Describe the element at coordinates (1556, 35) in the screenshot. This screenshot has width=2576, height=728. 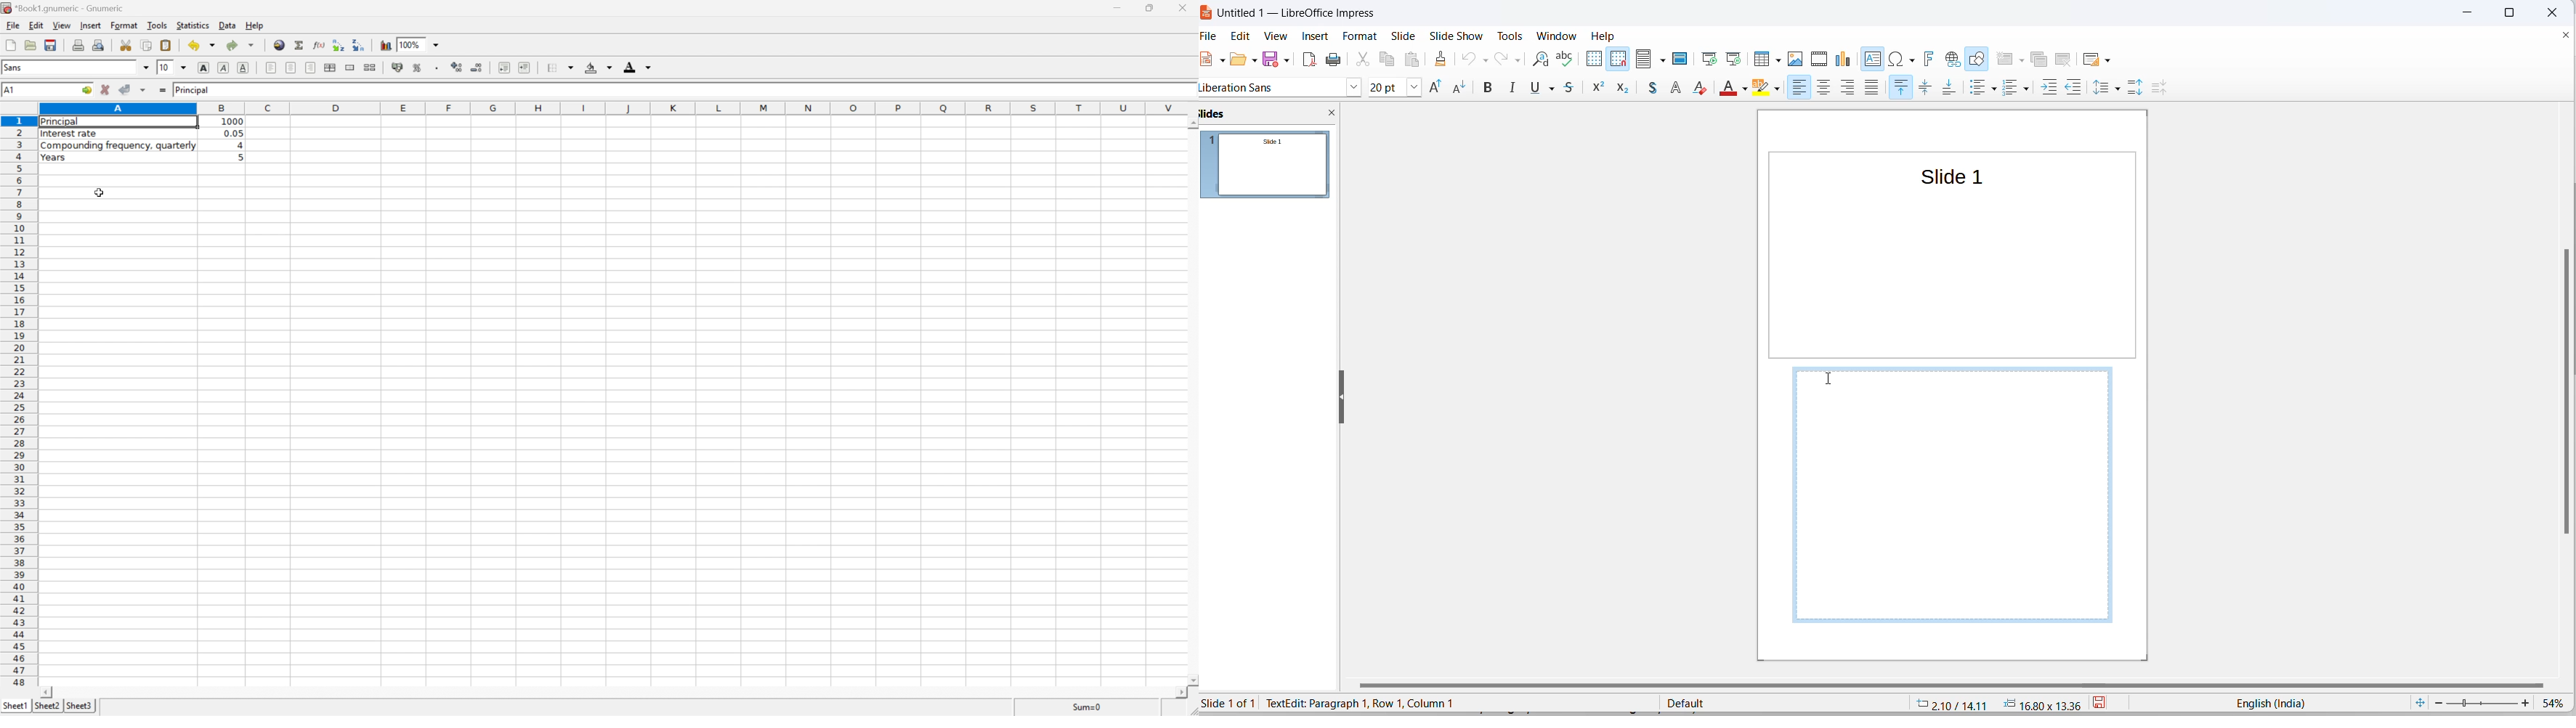
I see `window` at that location.